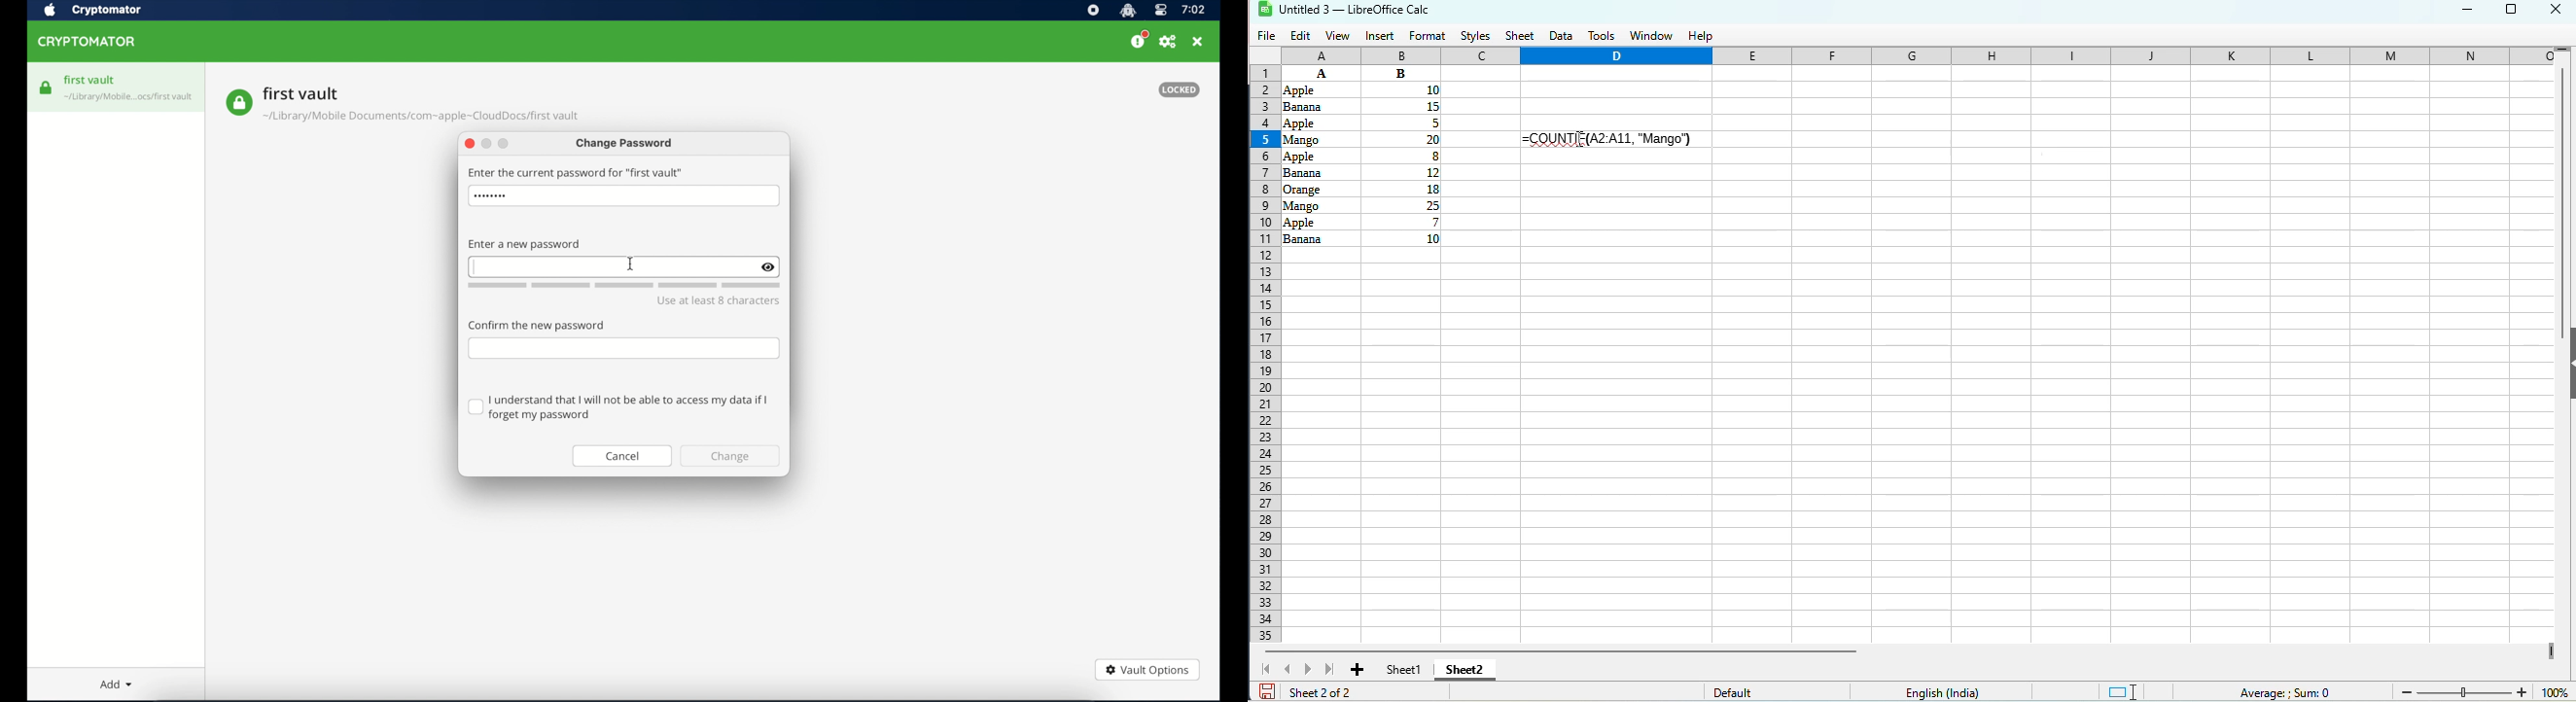 This screenshot has height=728, width=2576. Describe the element at coordinates (1427, 37) in the screenshot. I see `format` at that location.